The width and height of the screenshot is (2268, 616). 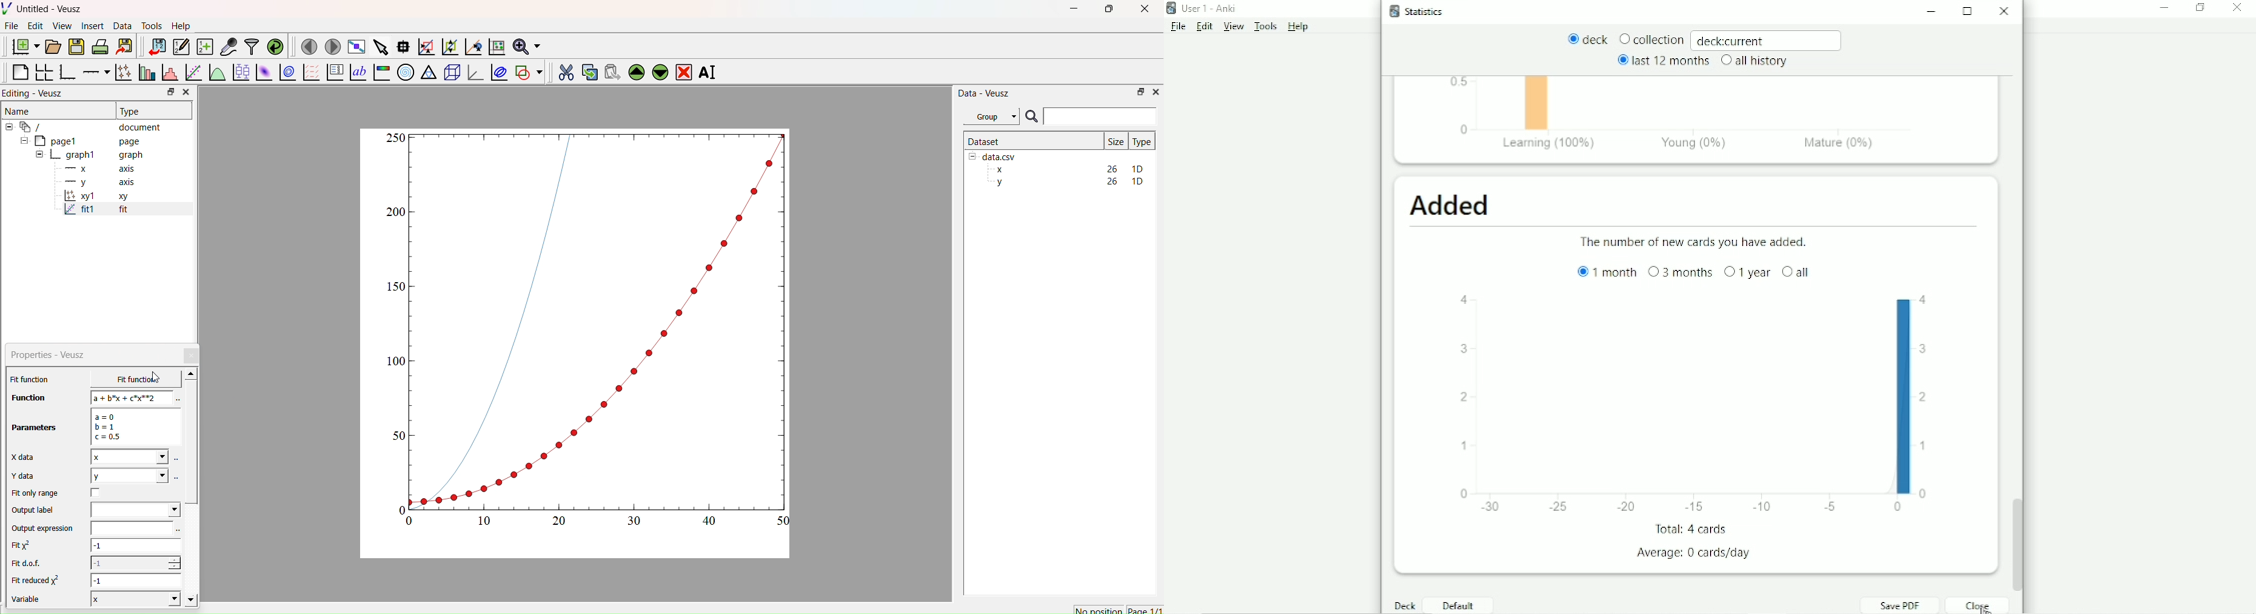 I want to click on 1 year, so click(x=1748, y=273).